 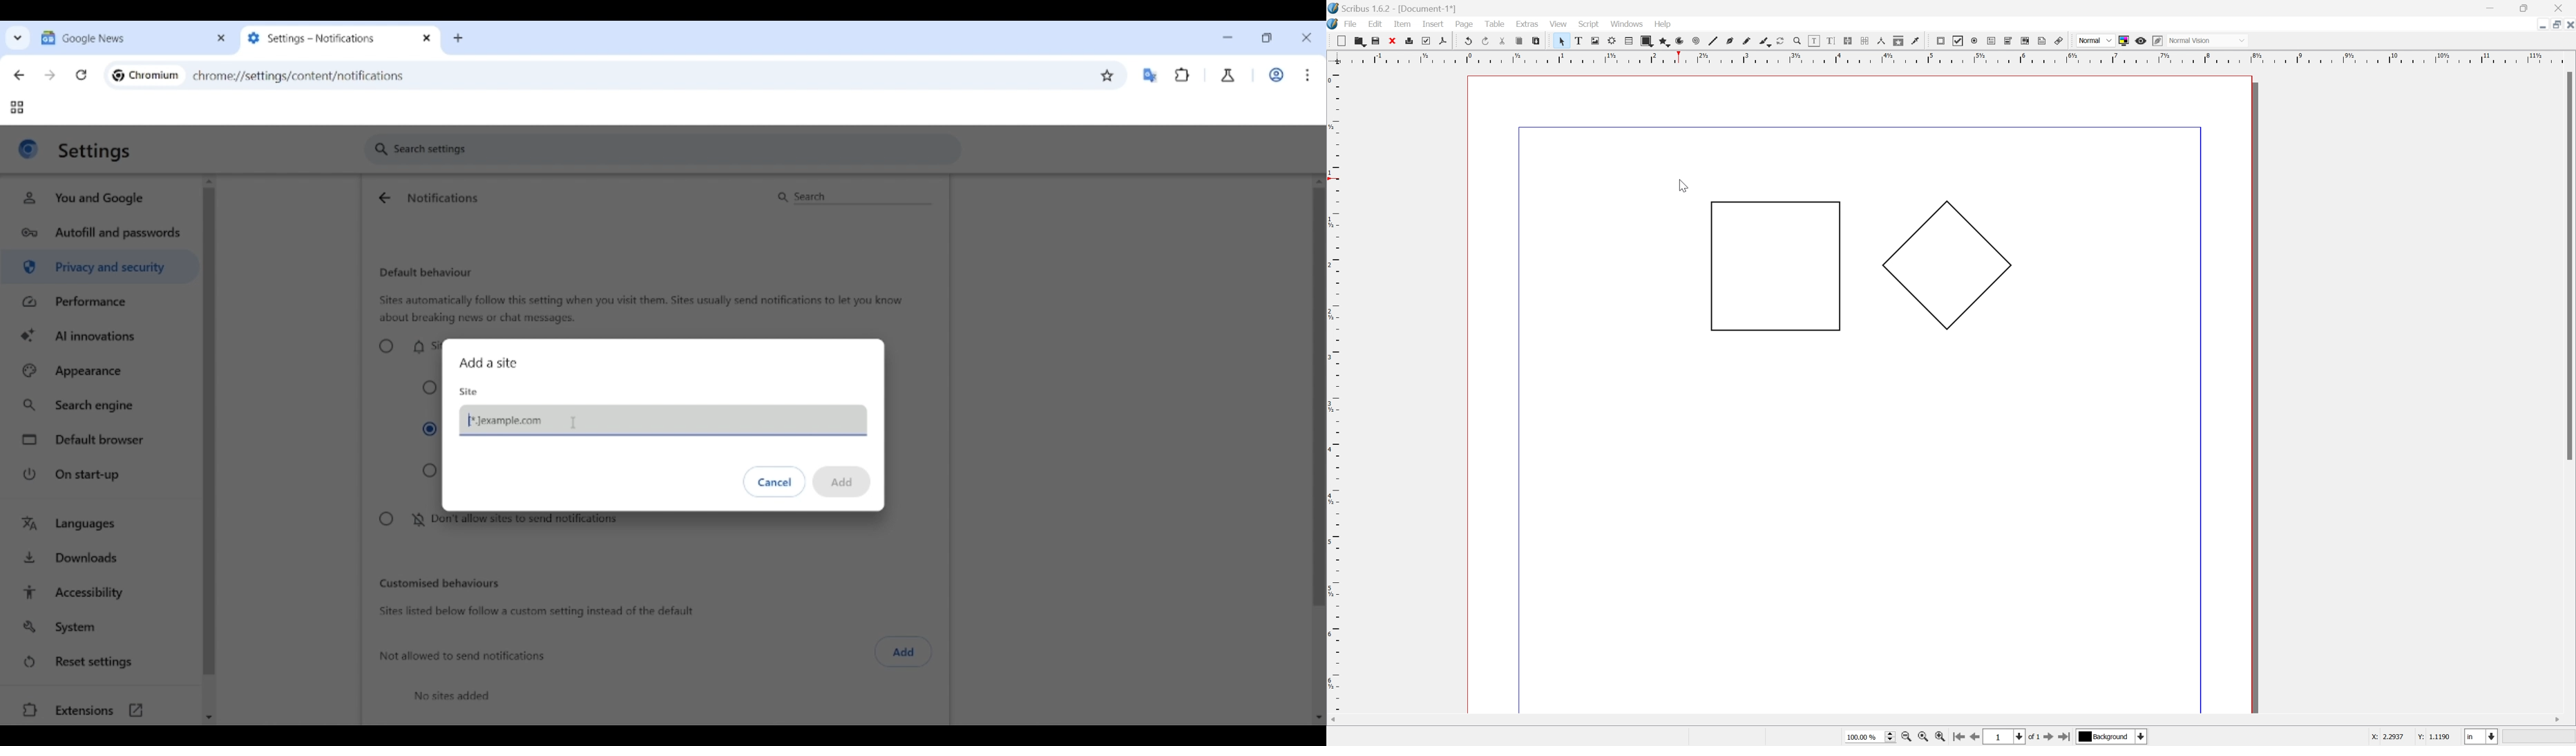 What do you see at coordinates (1377, 24) in the screenshot?
I see `edit` at bounding box center [1377, 24].